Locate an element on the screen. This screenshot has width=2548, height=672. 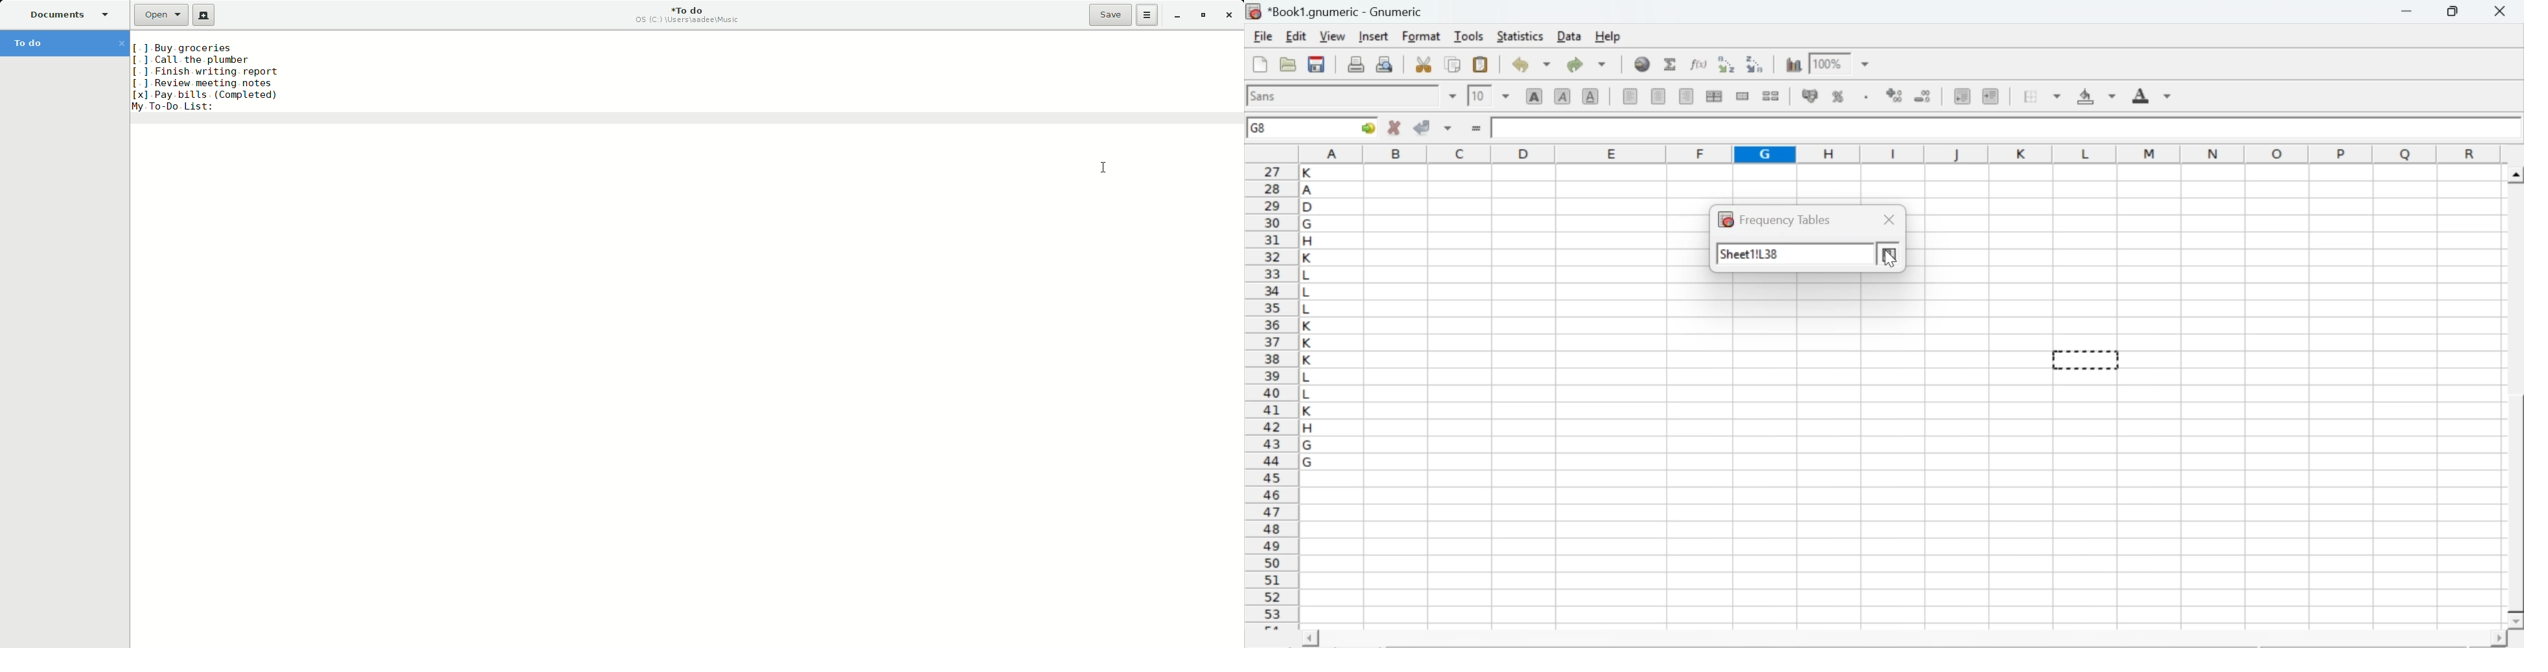
To do is located at coordinates (68, 45).